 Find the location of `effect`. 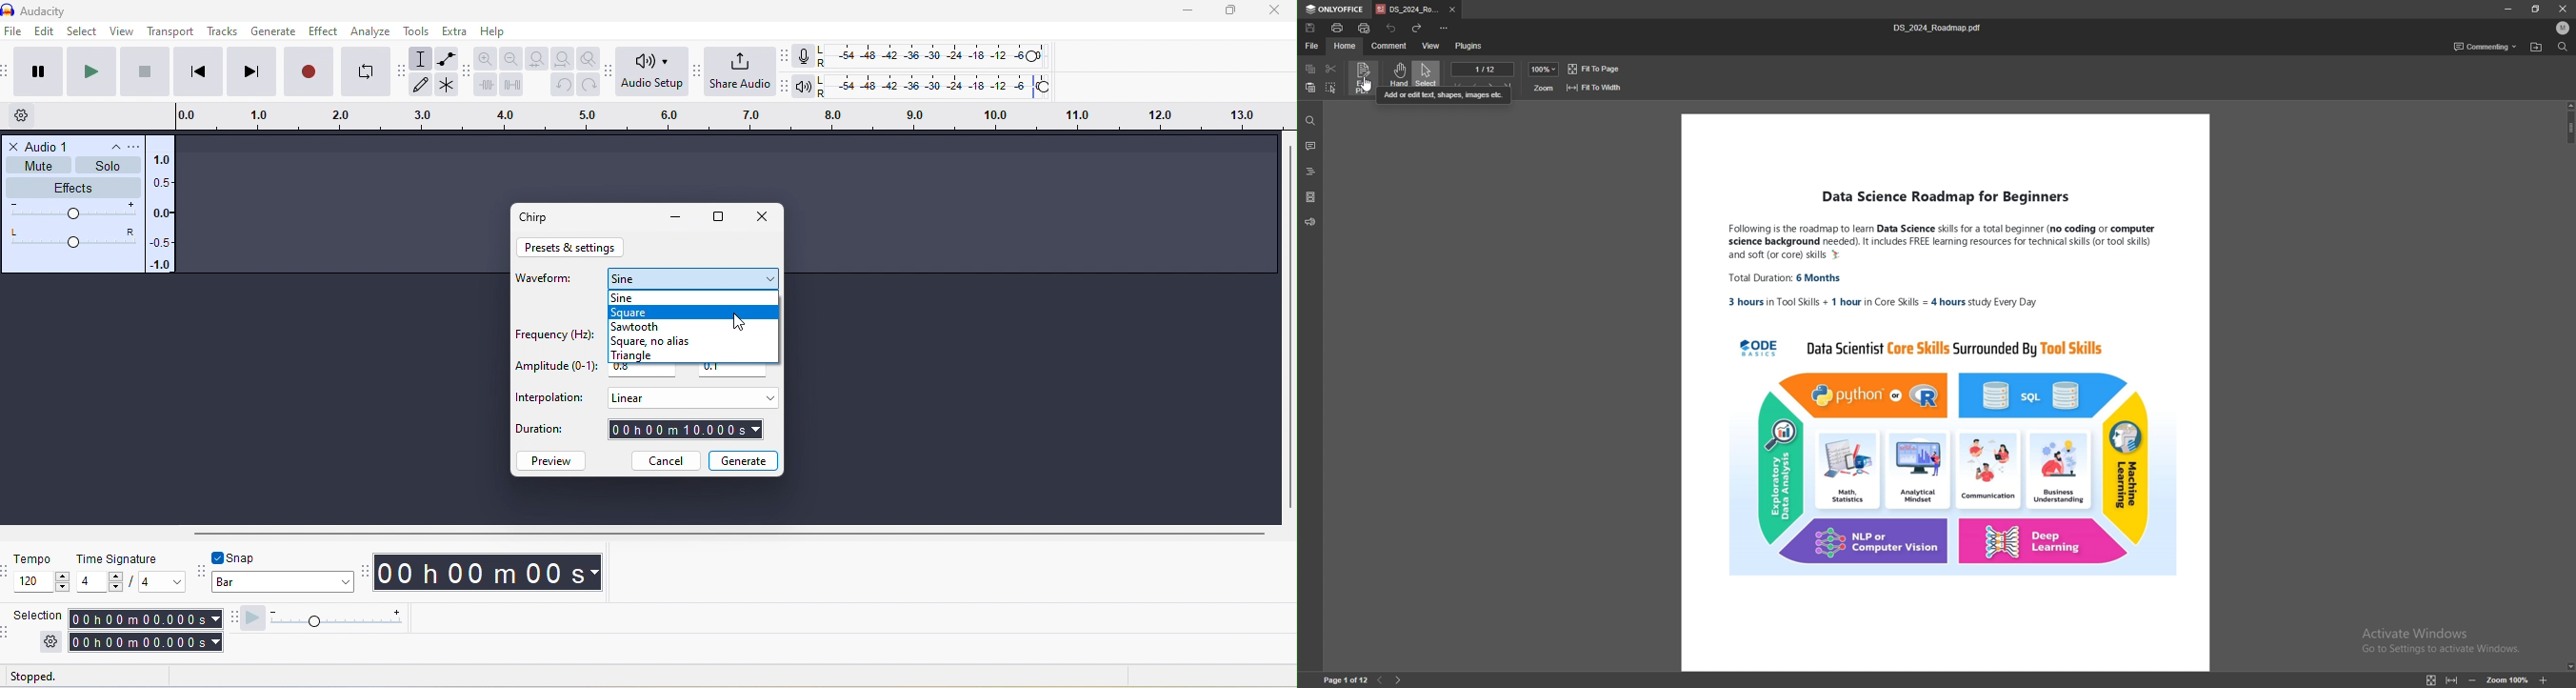

effect is located at coordinates (326, 30).